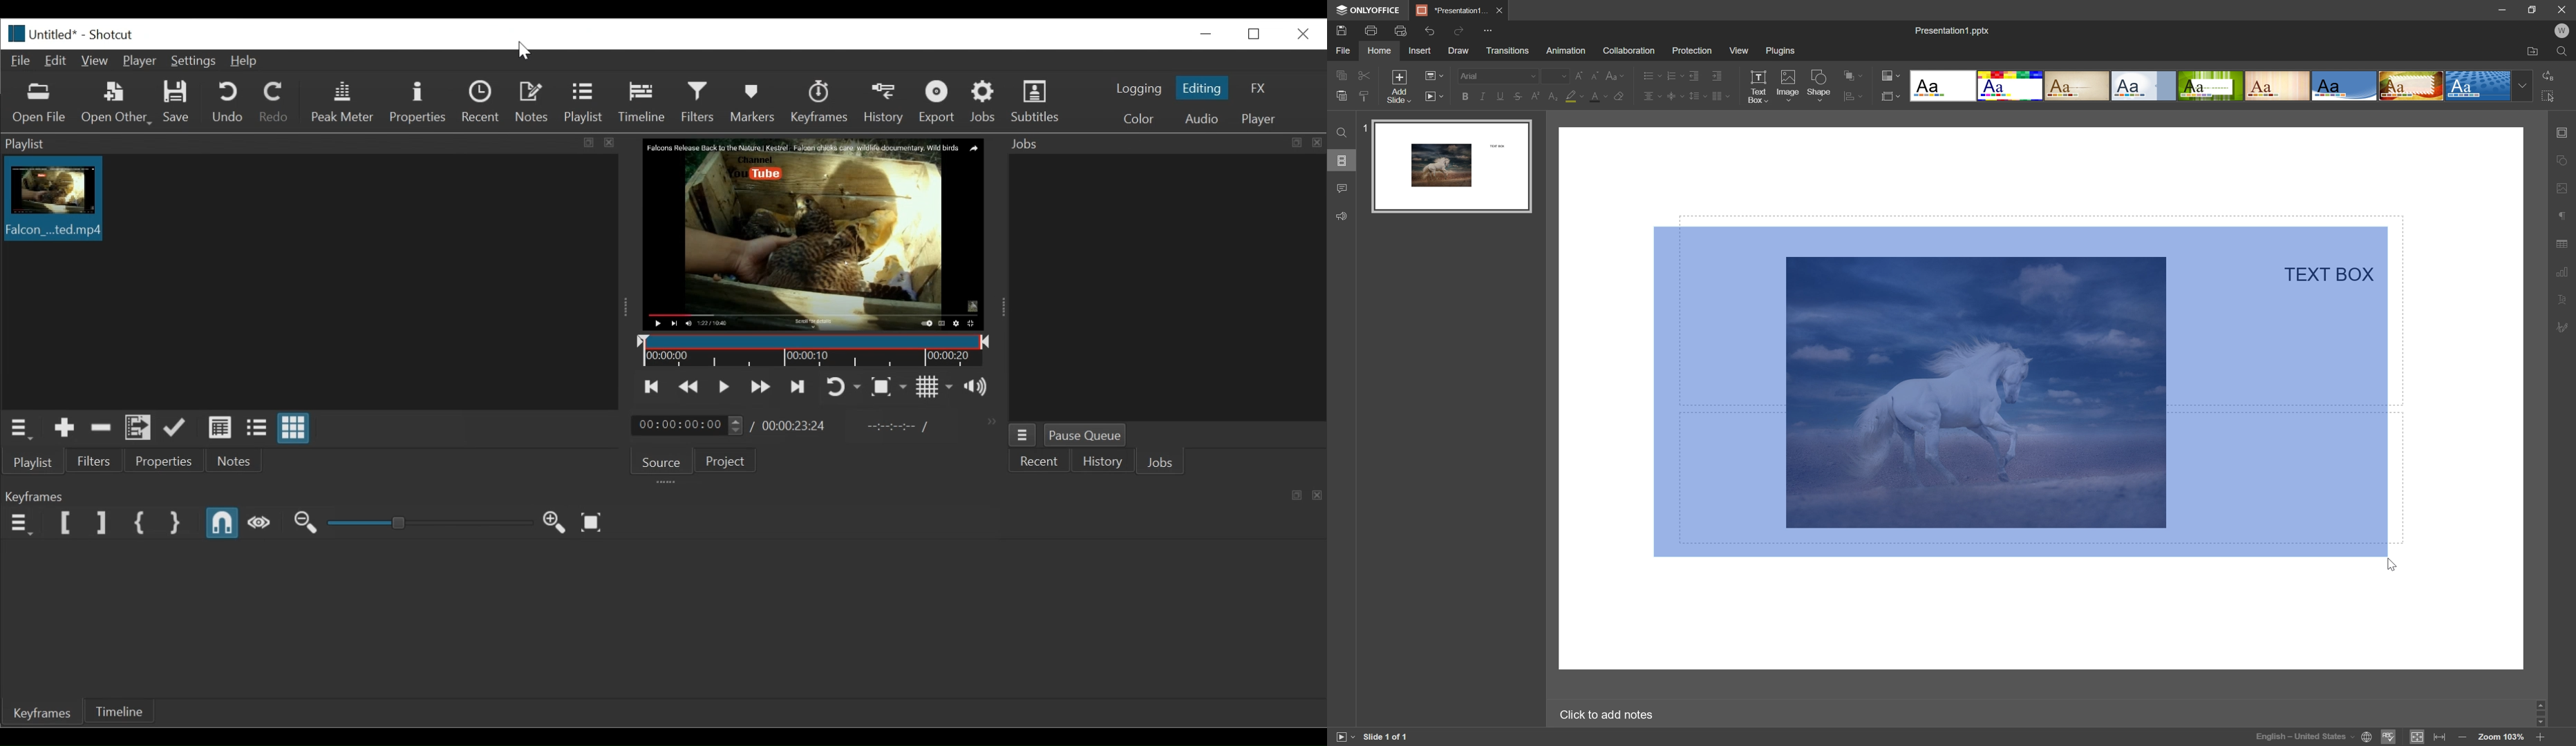 The height and width of the screenshot is (756, 2576). Describe the element at coordinates (1518, 97) in the screenshot. I see `strikethrough` at that location.